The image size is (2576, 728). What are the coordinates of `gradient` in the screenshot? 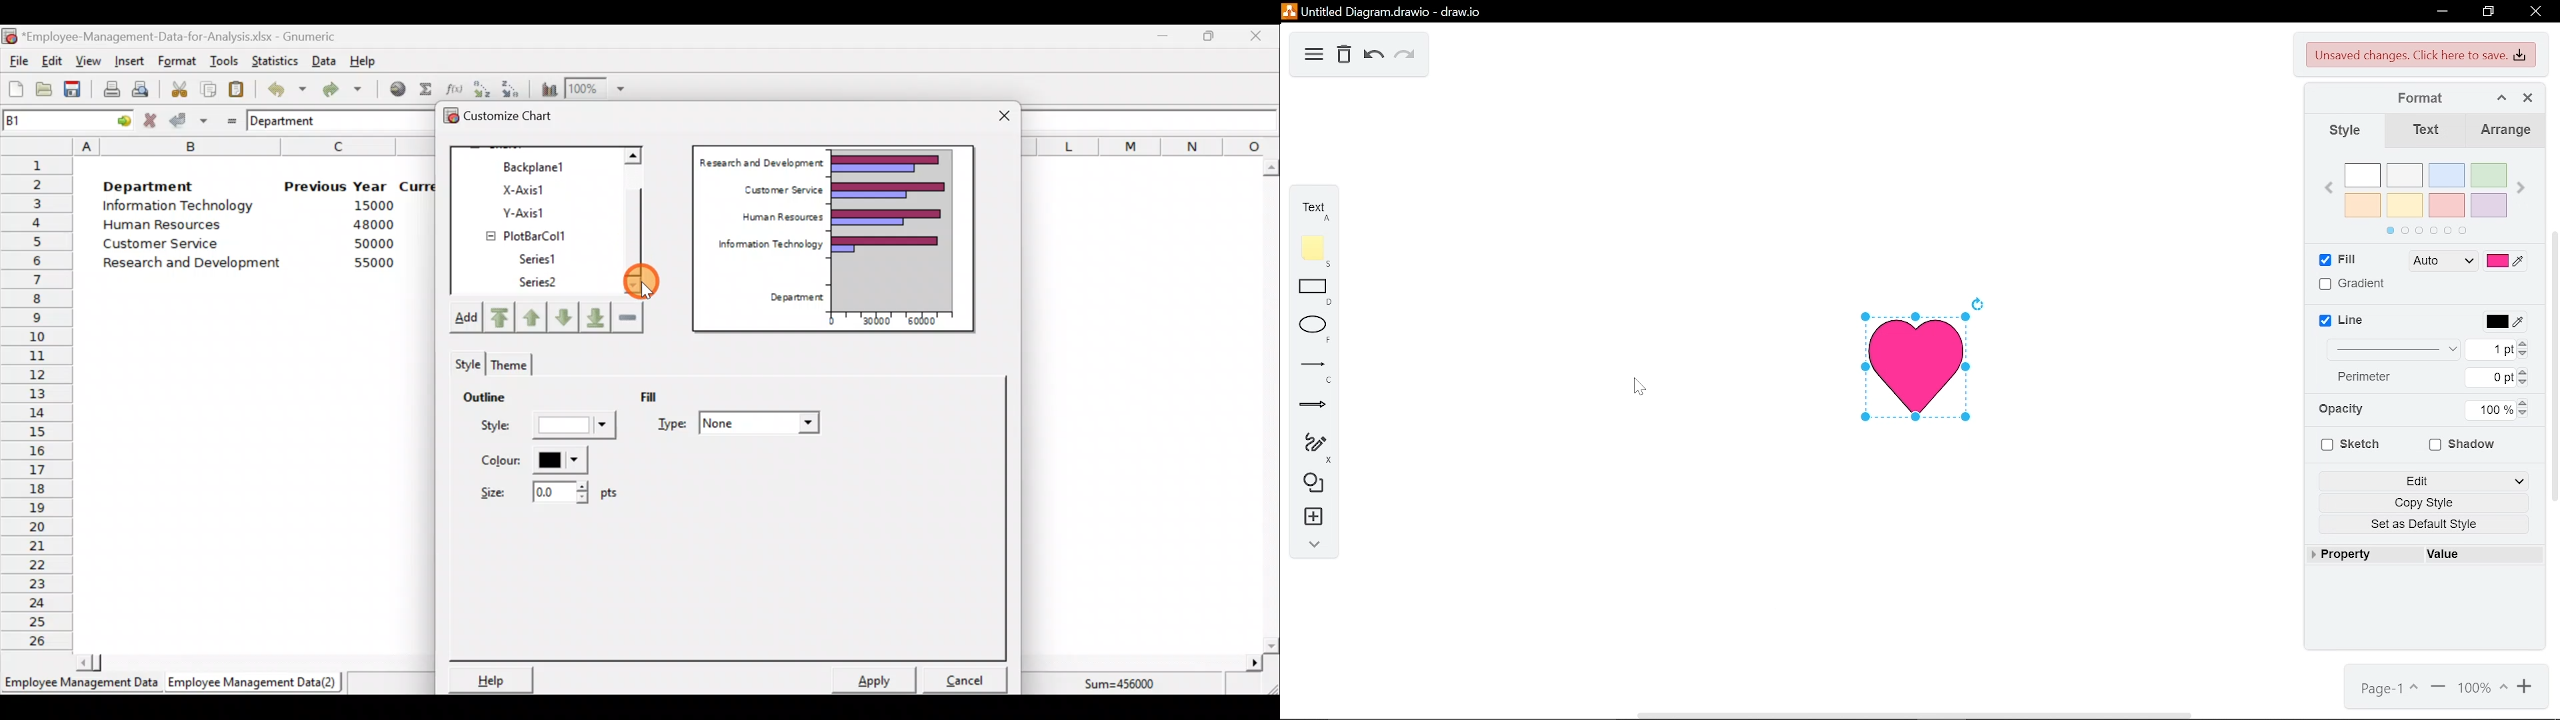 It's located at (2351, 284).